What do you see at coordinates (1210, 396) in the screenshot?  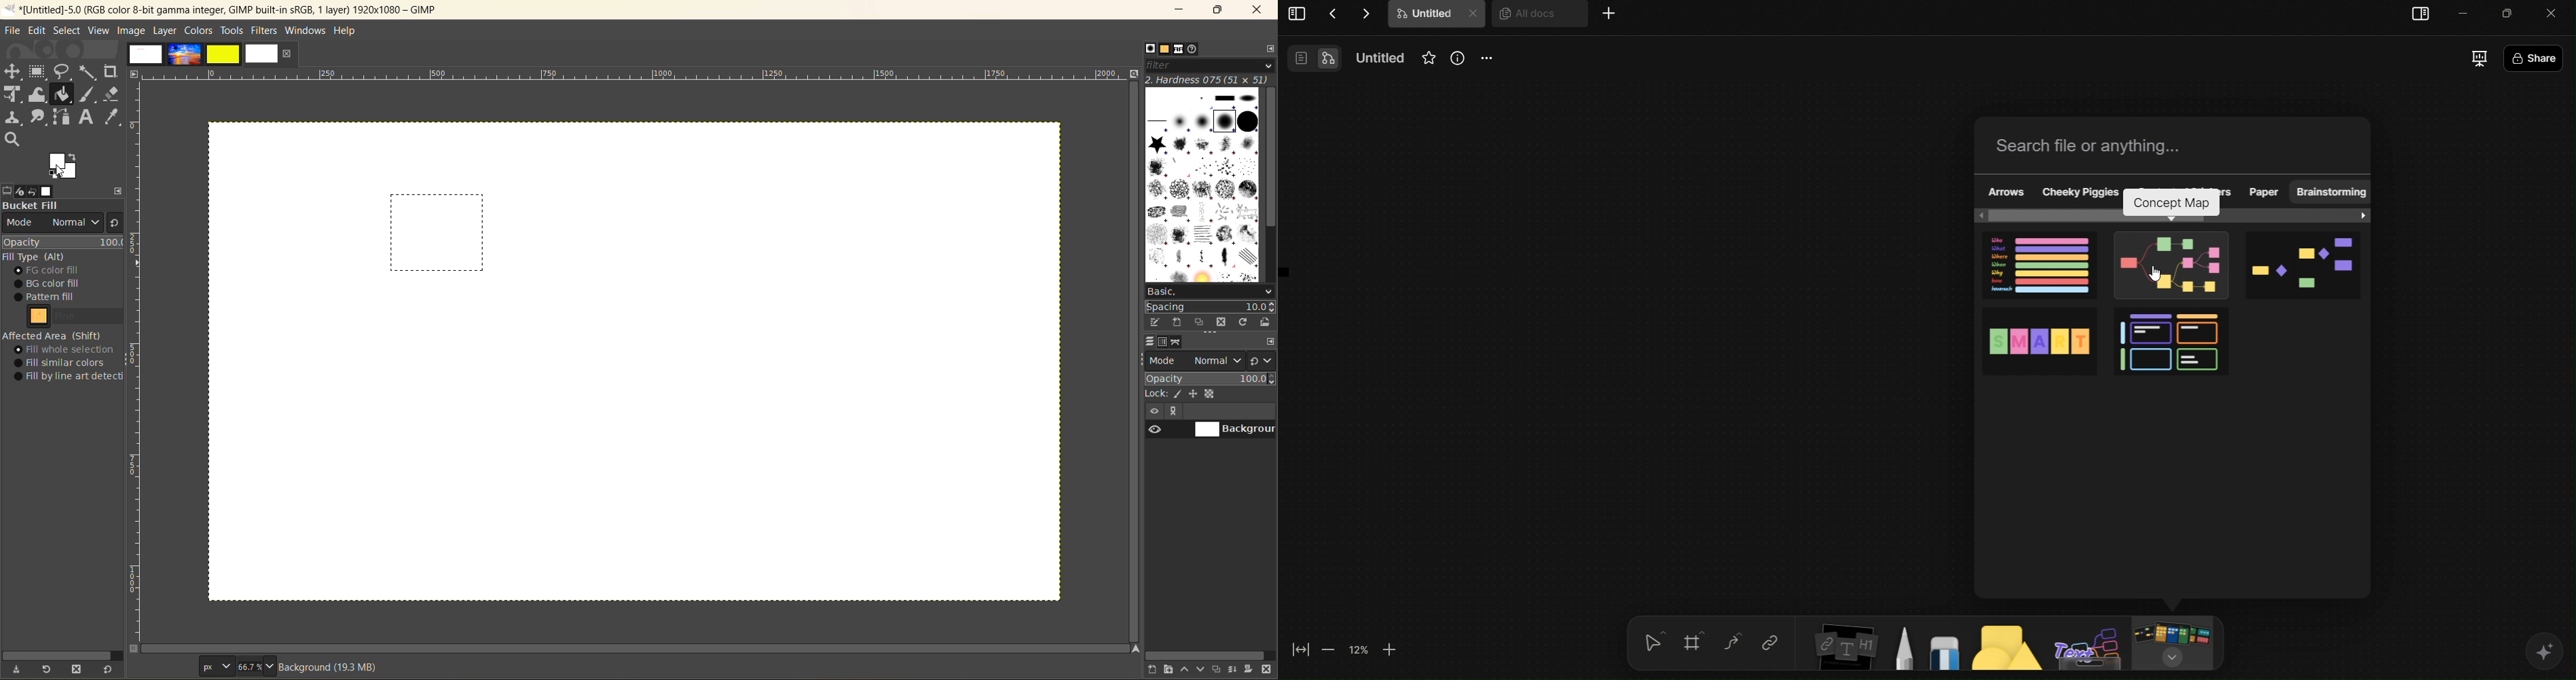 I see `lock pixel, position, alpha` at bounding box center [1210, 396].